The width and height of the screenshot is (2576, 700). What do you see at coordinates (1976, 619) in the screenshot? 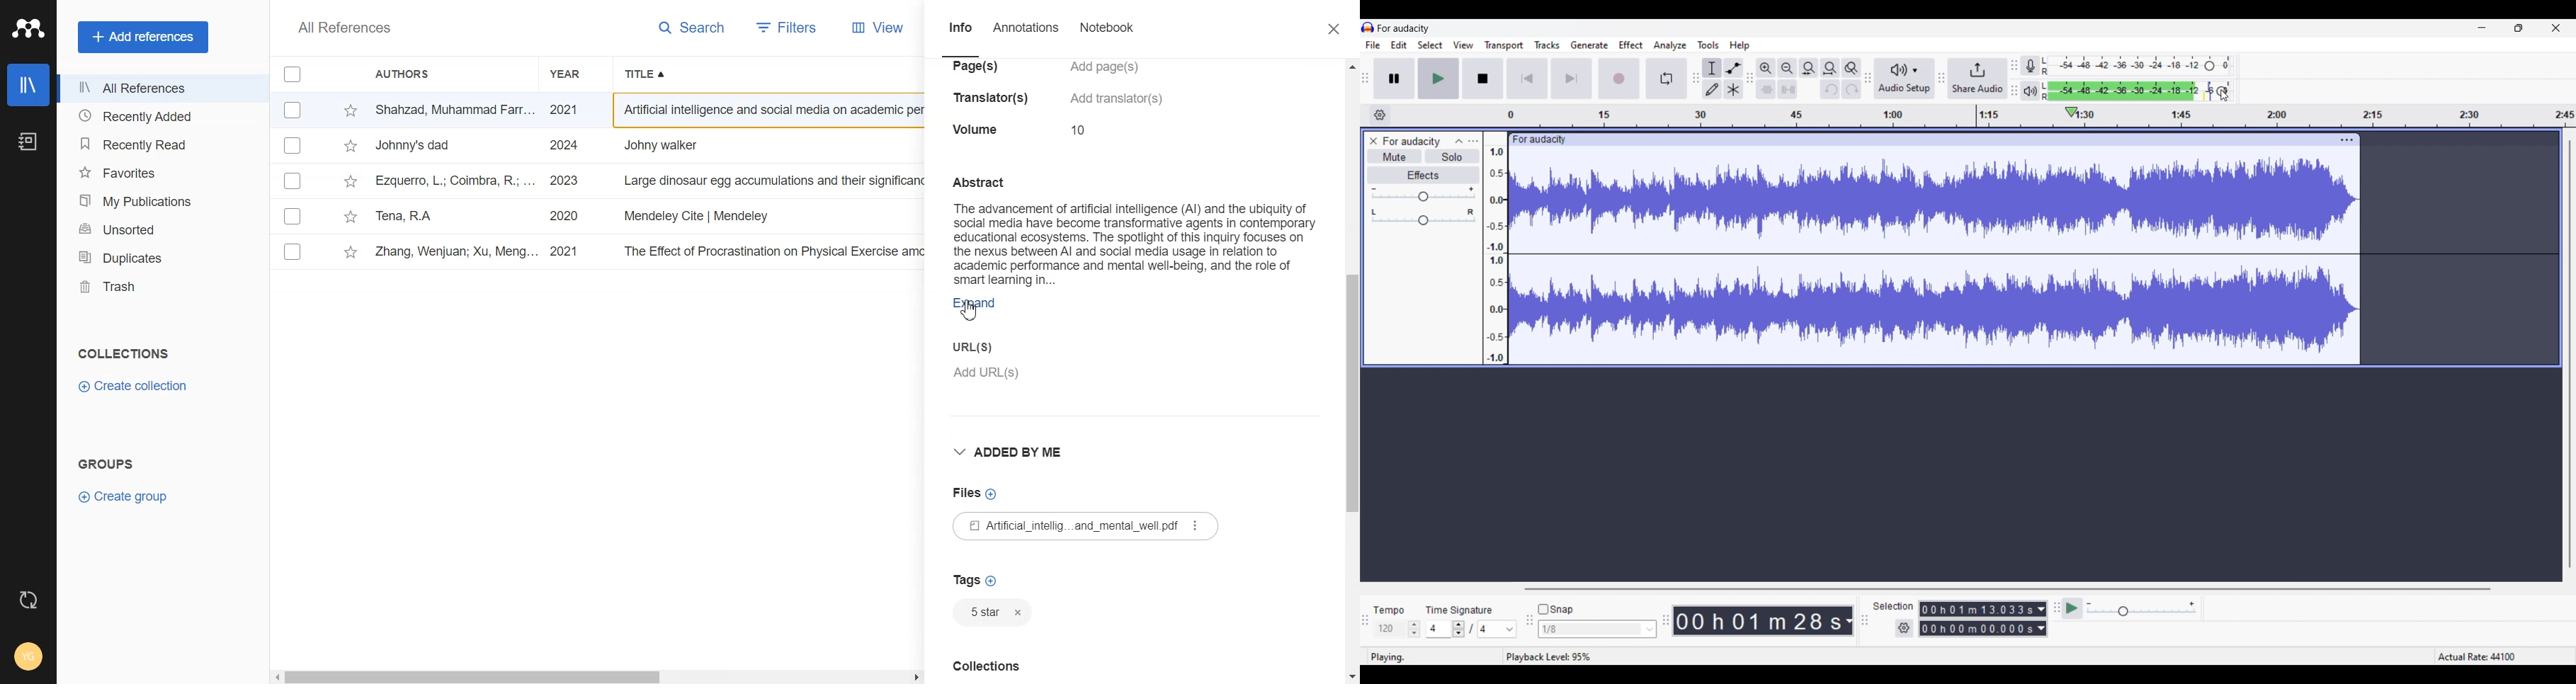
I see `Selection duration` at bounding box center [1976, 619].